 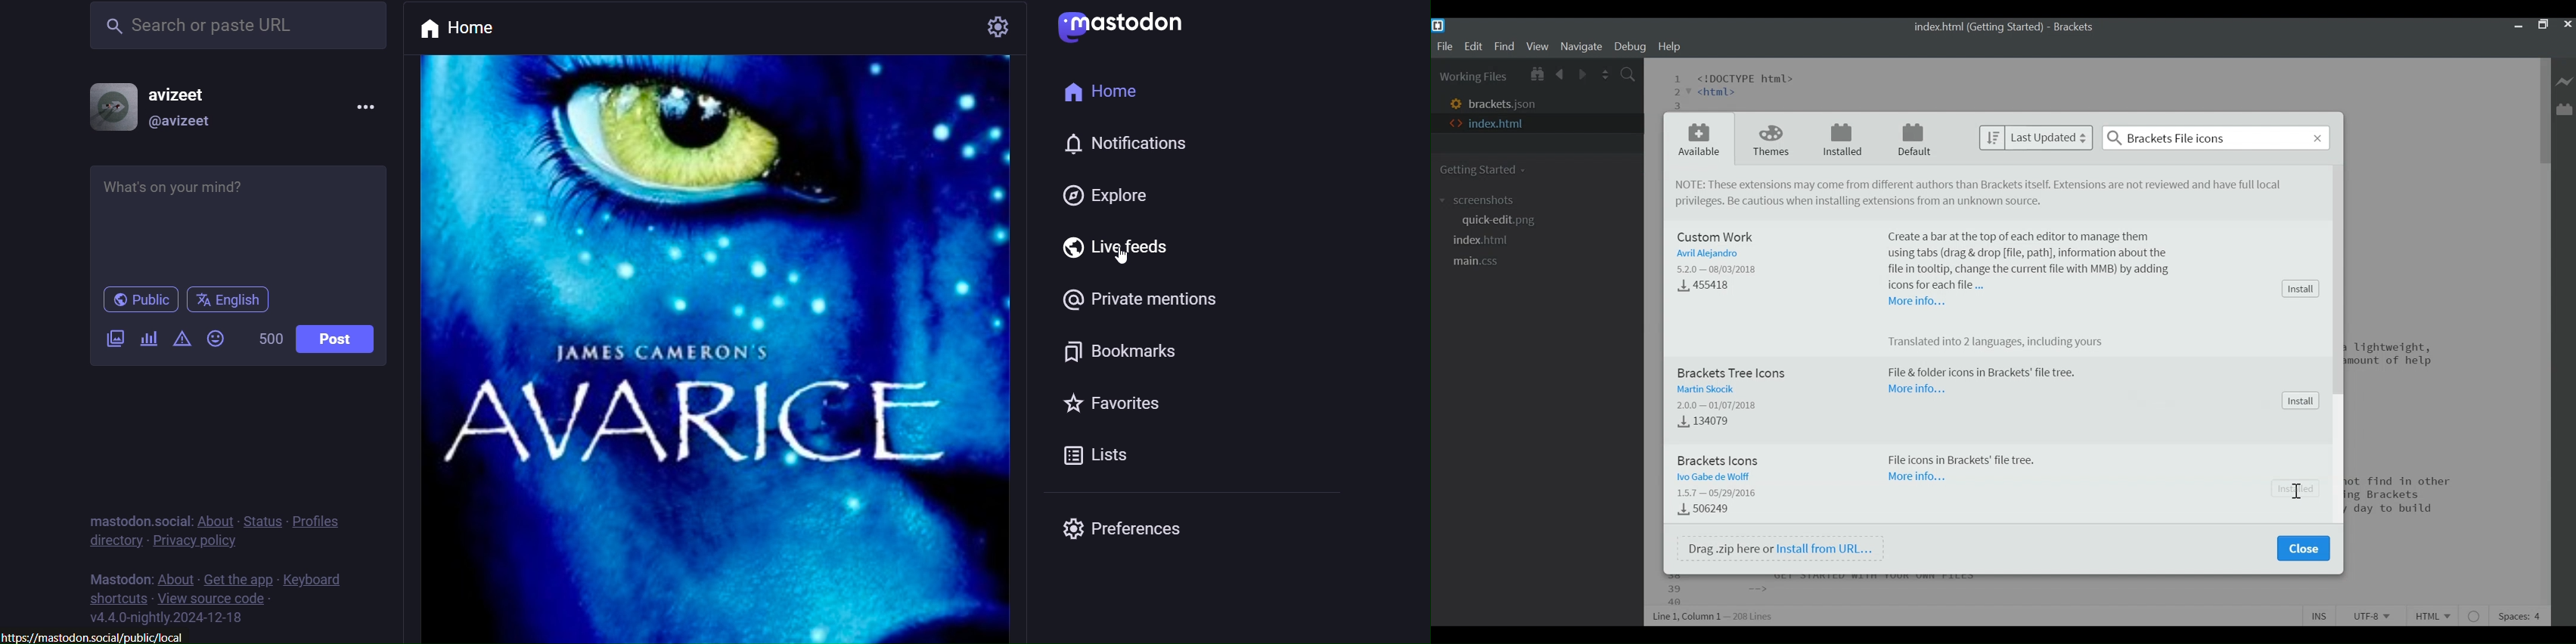 What do you see at coordinates (1483, 262) in the screenshot?
I see `main.css` at bounding box center [1483, 262].